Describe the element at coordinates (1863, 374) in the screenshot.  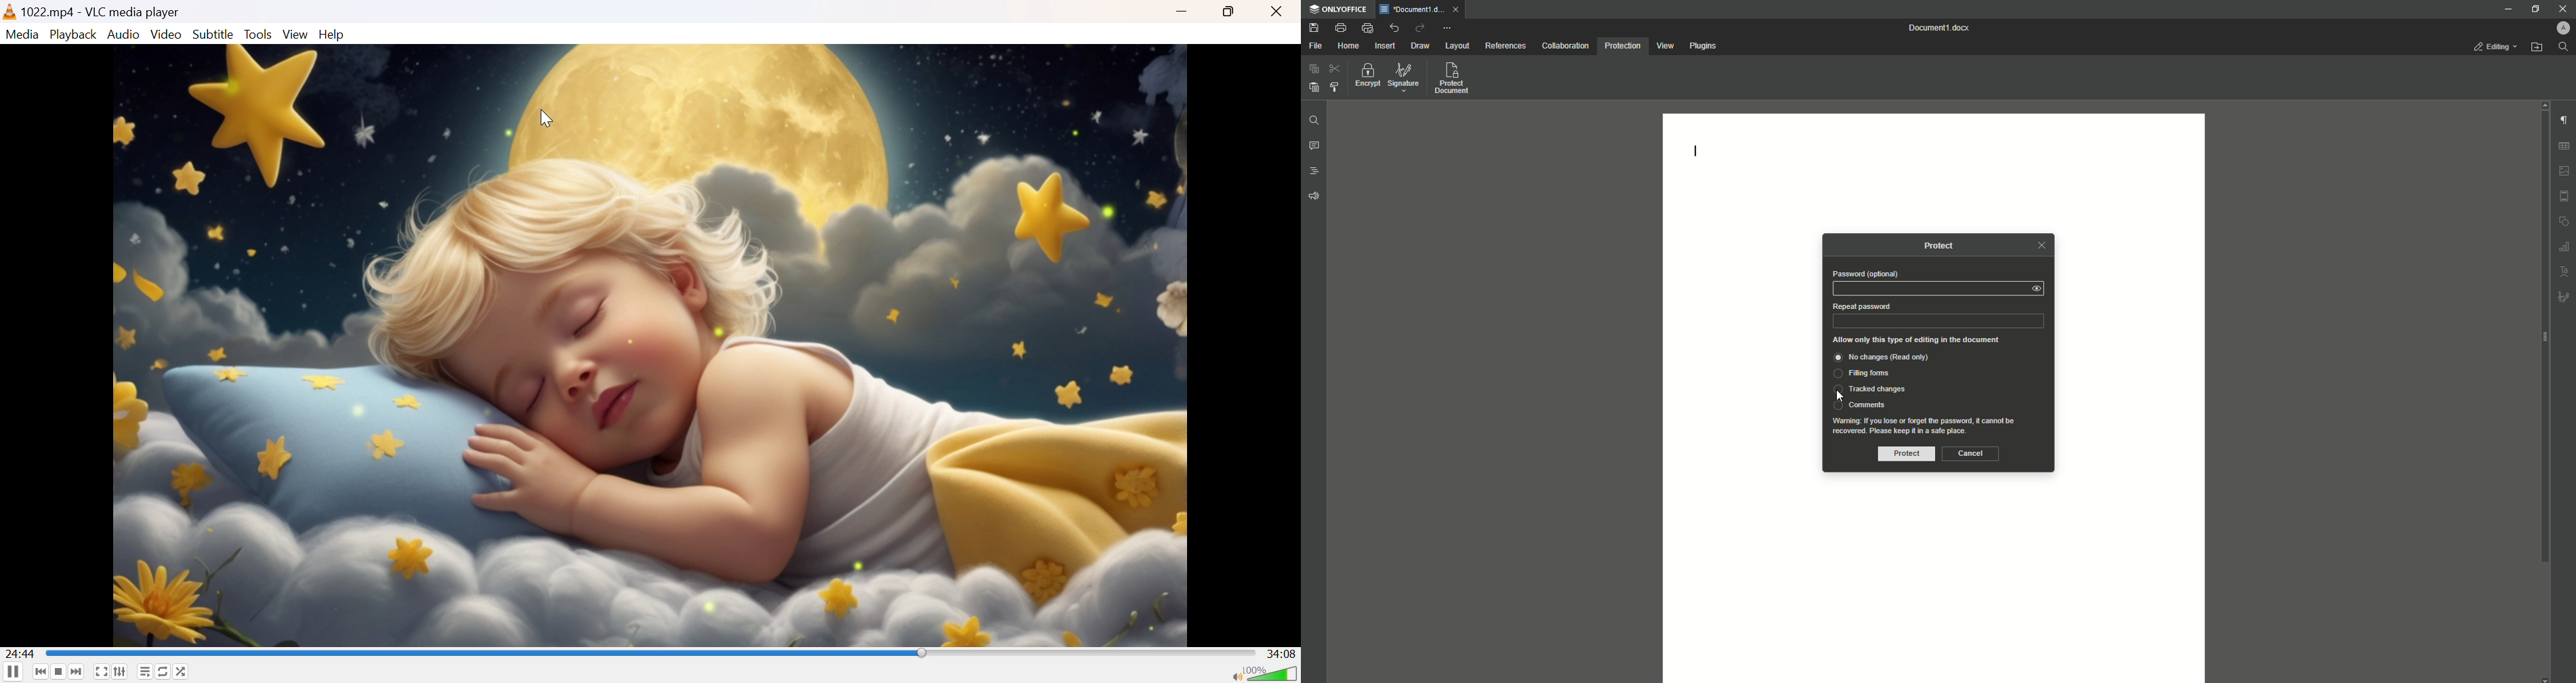
I see `Filling forms` at that location.